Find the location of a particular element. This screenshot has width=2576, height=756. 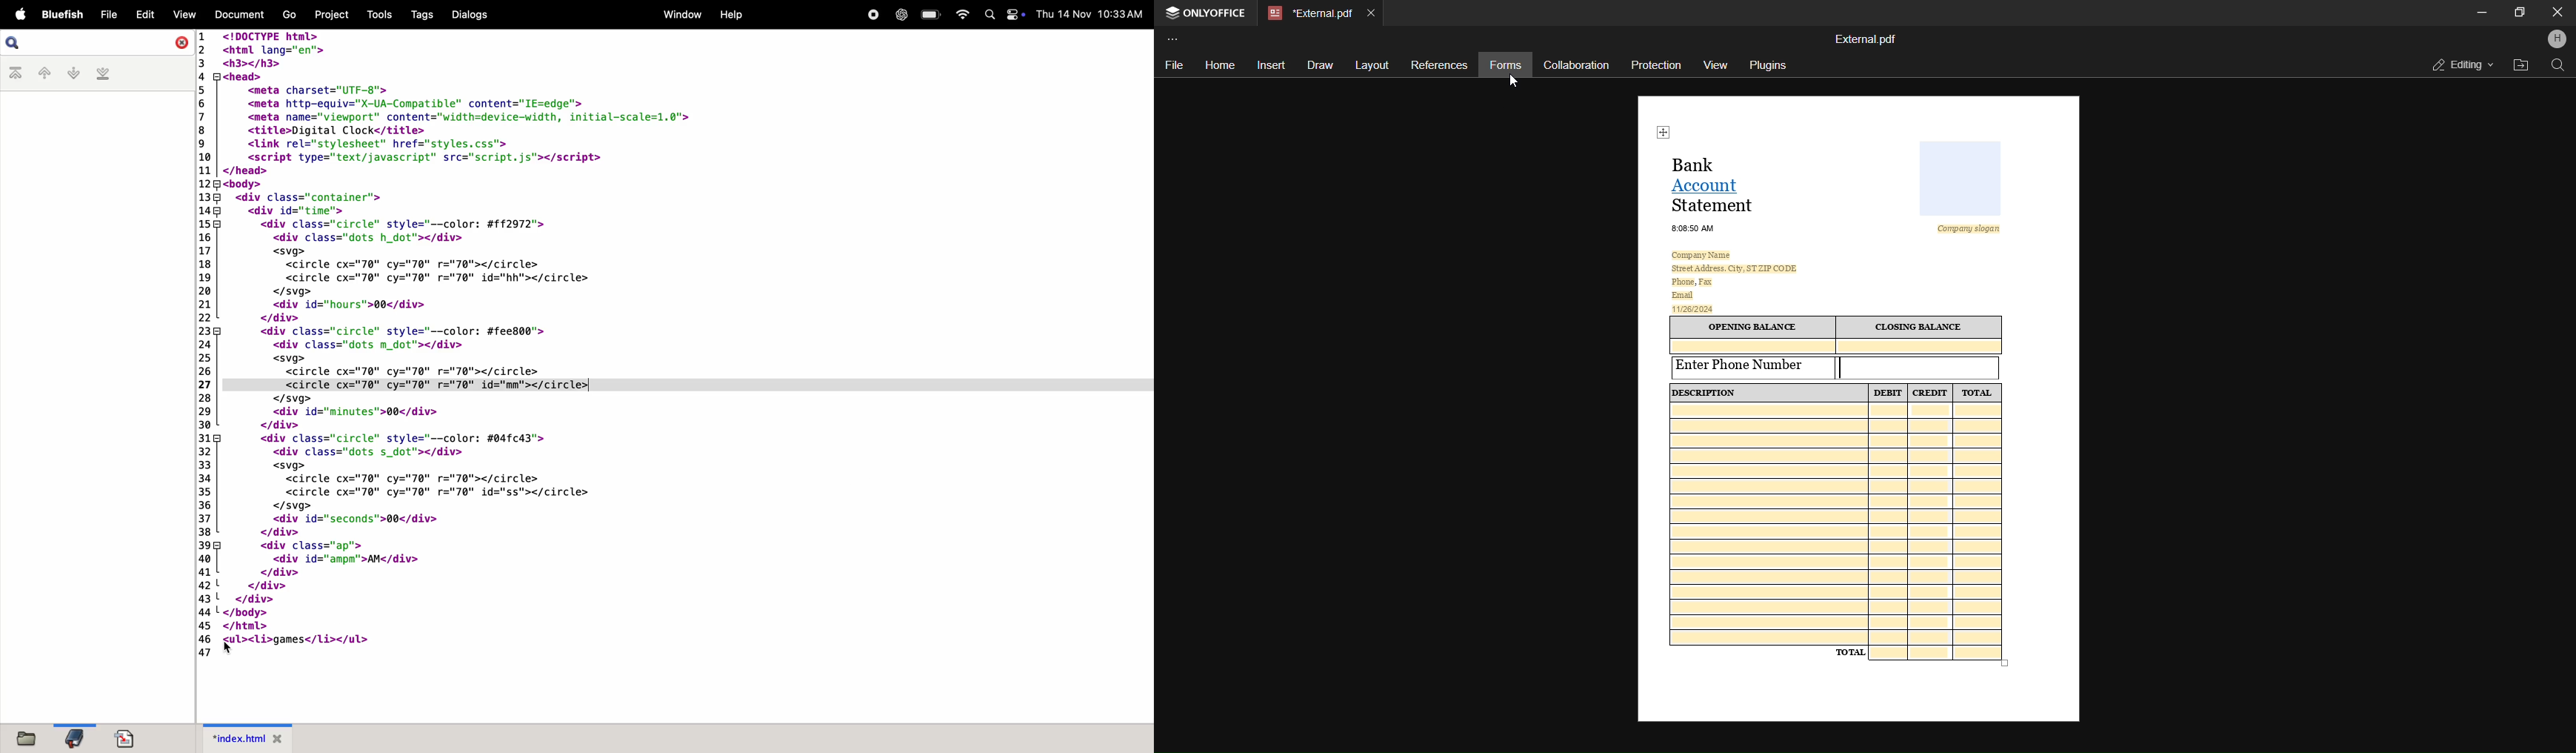

bluefish is located at coordinates (60, 13).